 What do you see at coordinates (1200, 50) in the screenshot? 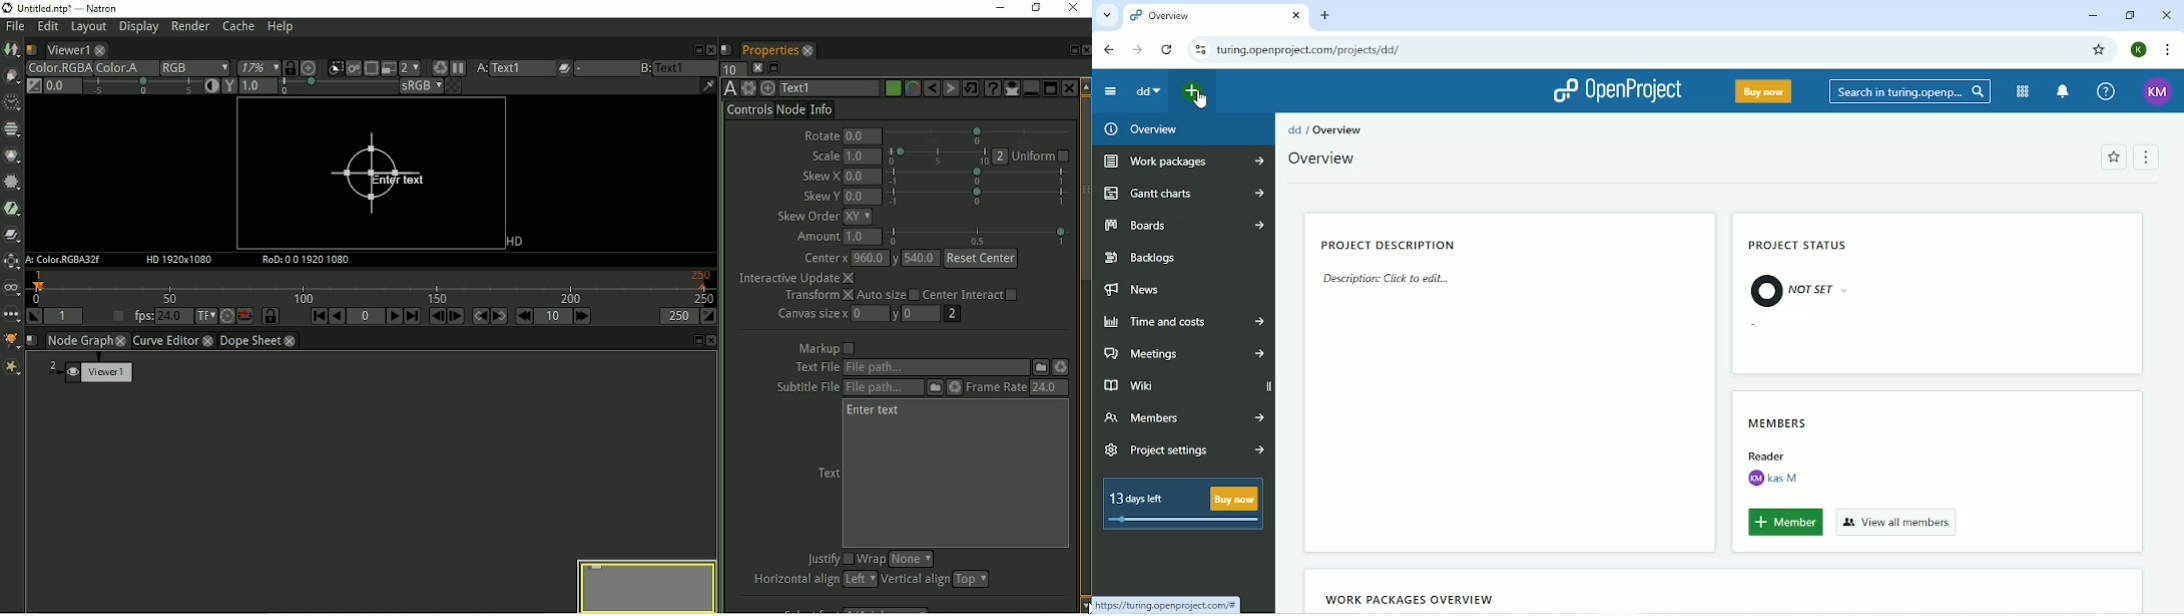
I see `View site information` at bounding box center [1200, 50].